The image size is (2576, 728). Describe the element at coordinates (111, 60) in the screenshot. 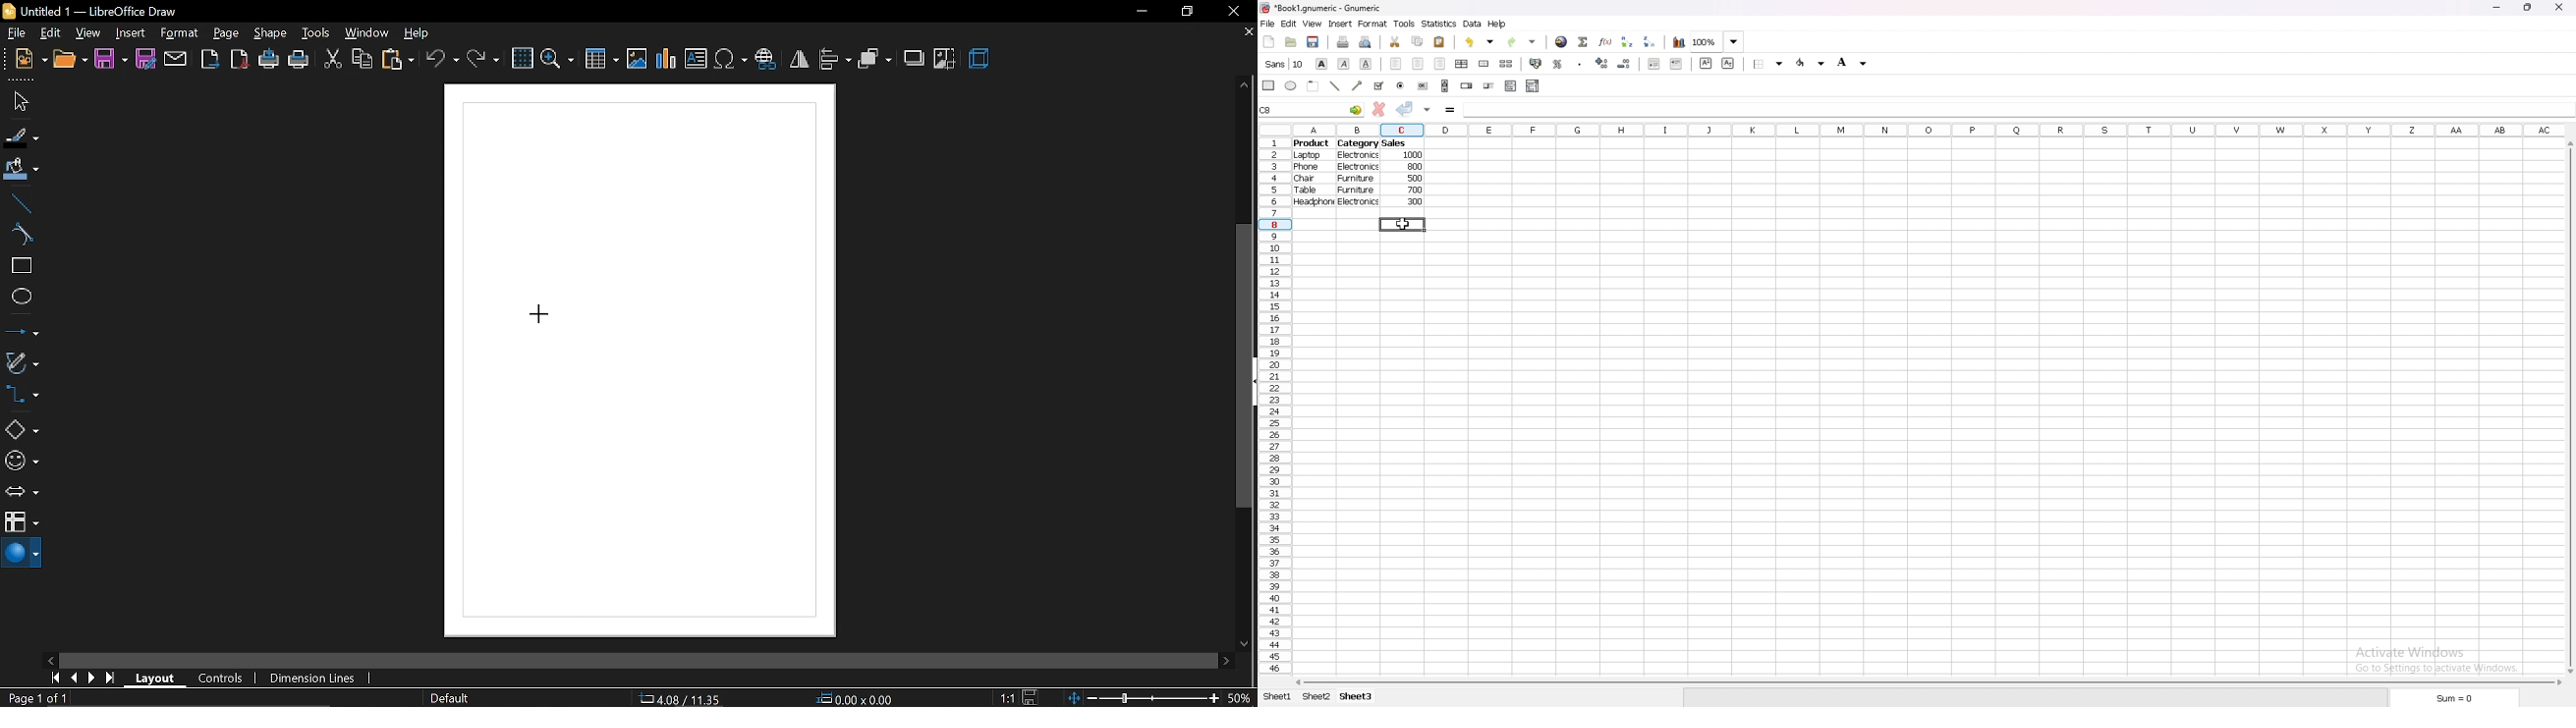

I see `save` at that location.